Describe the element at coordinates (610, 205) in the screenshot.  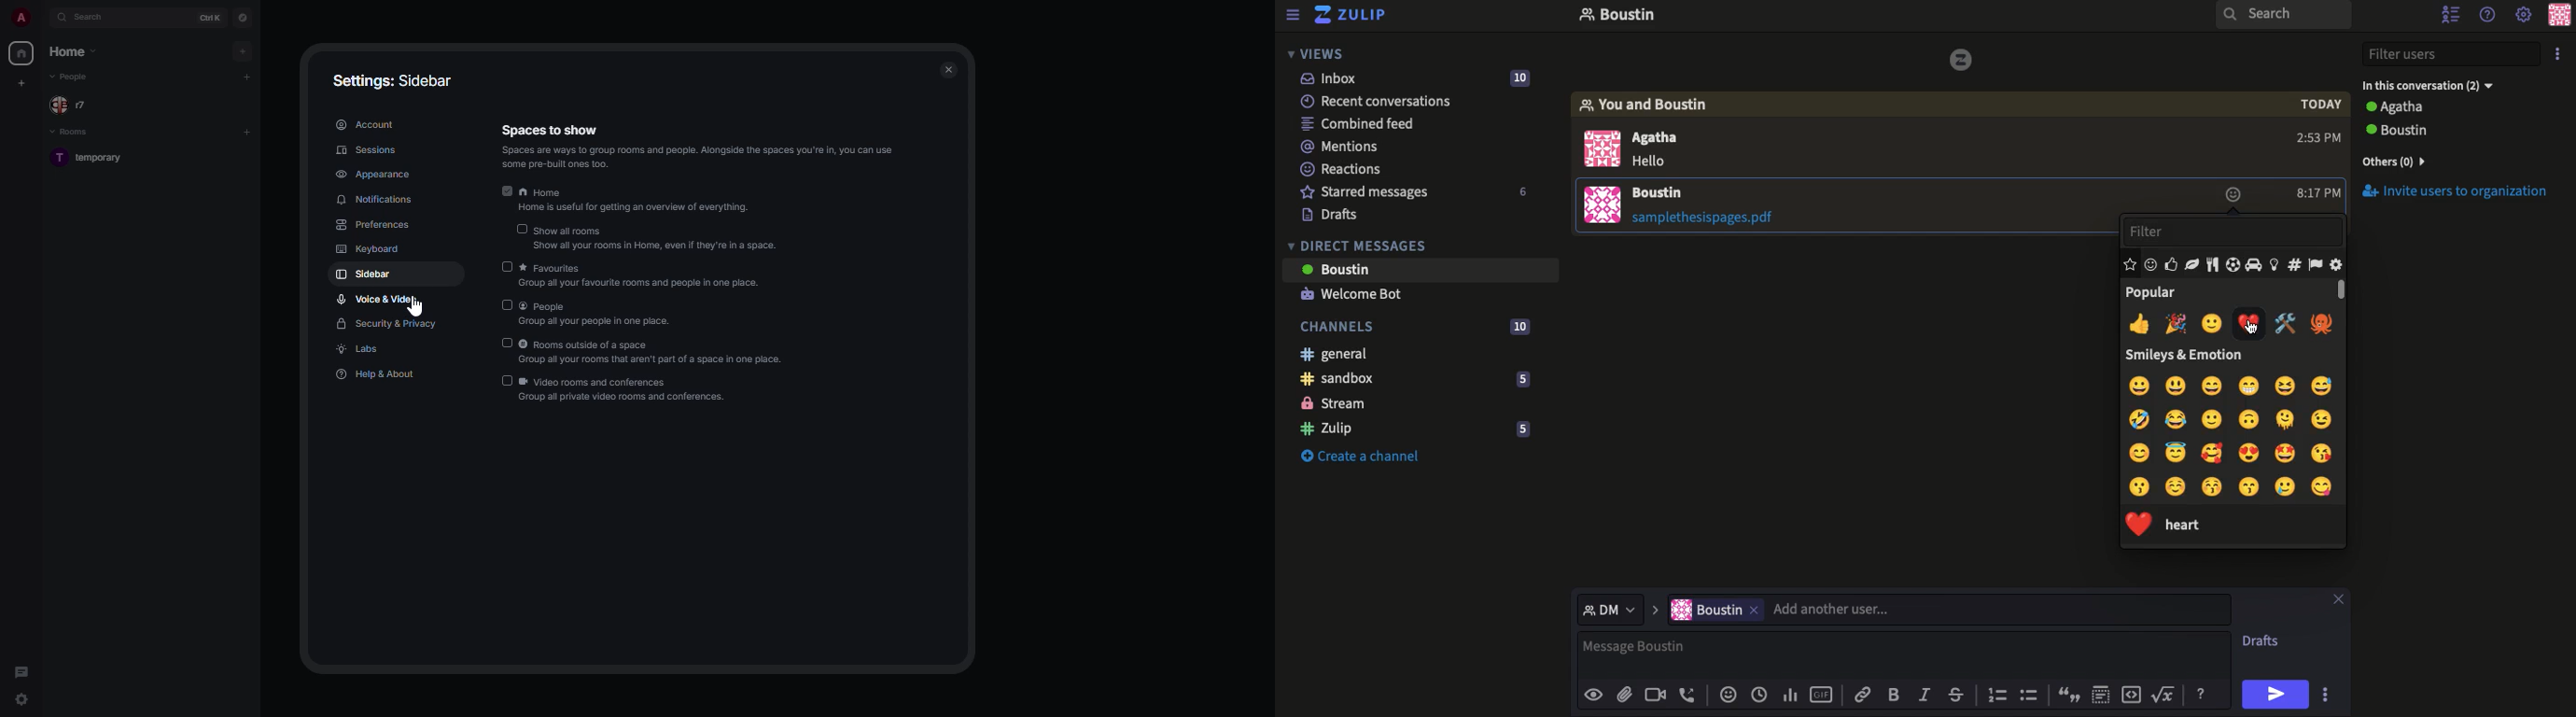
I see `‘Home is useful for getting an overview of everythin` at that location.